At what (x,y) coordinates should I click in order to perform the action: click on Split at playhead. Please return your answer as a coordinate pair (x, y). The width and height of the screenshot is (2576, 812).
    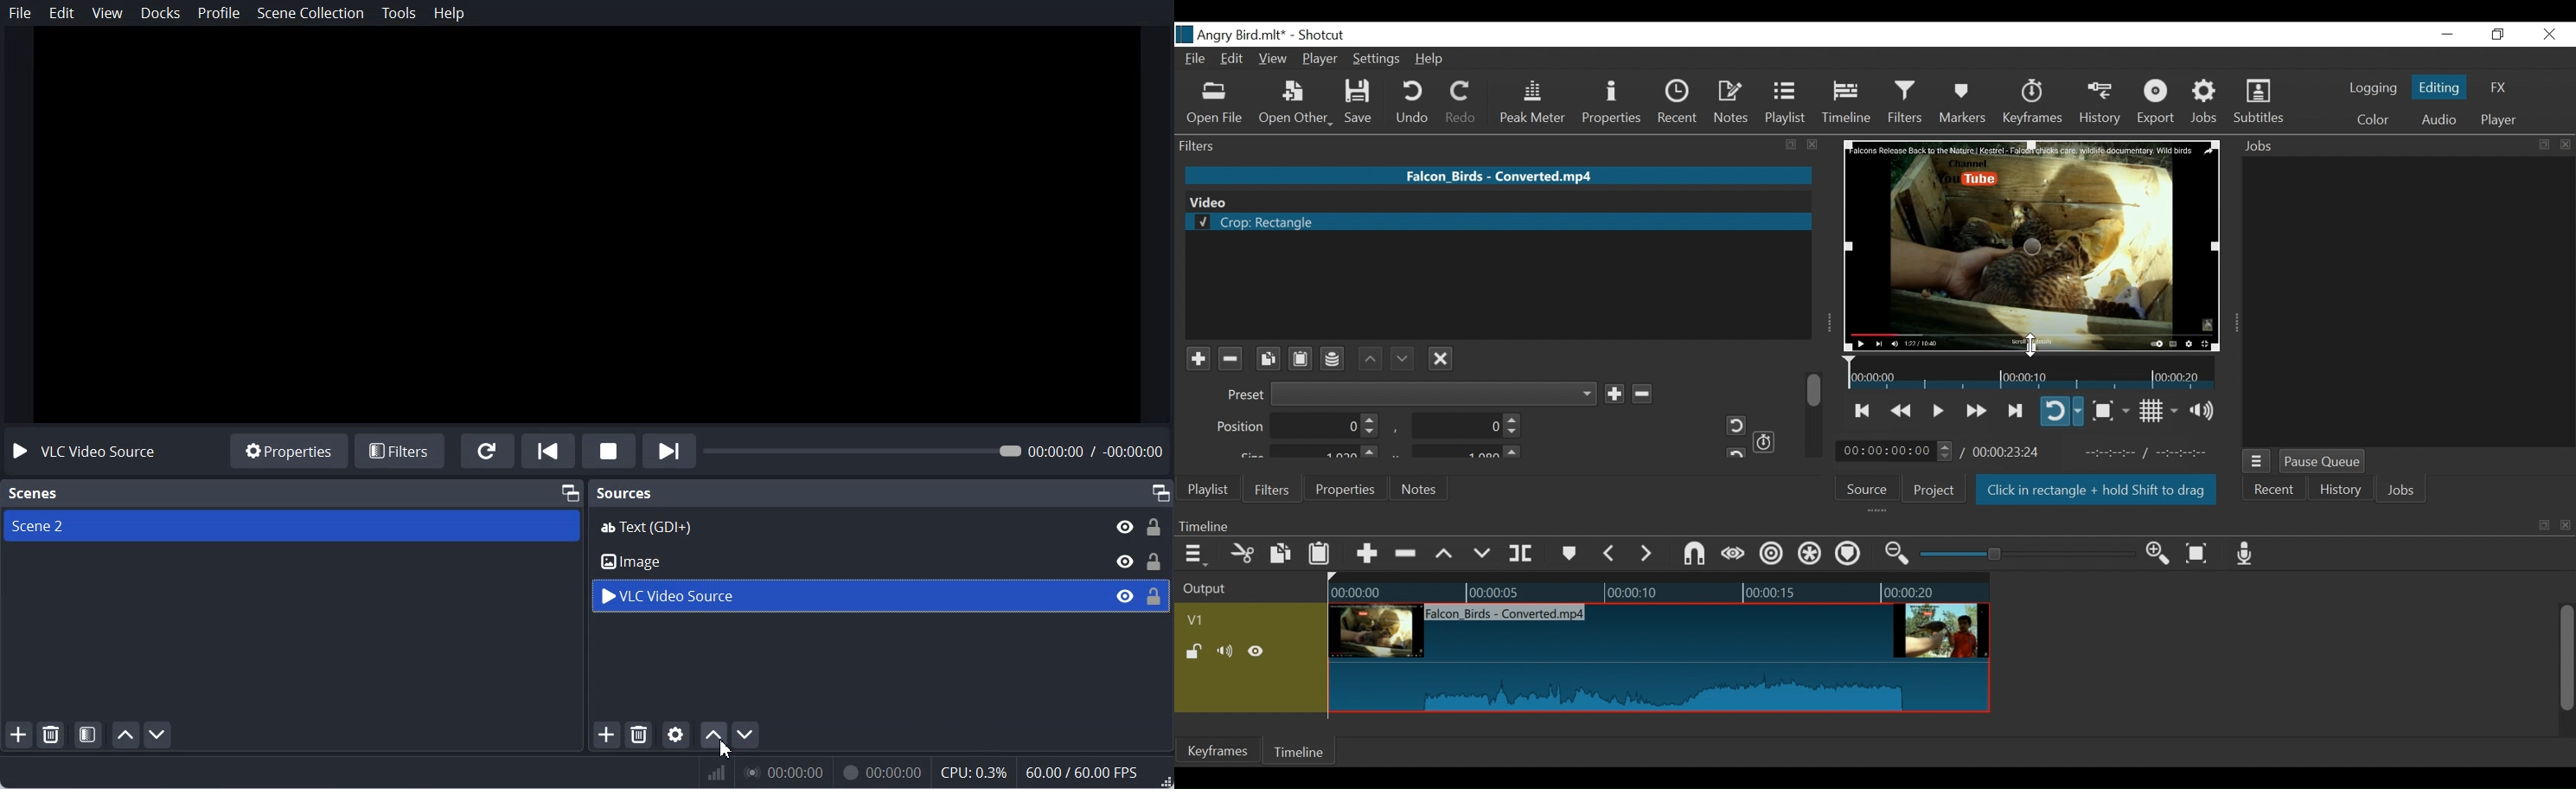
    Looking at the image, I should click on (1521, 554).